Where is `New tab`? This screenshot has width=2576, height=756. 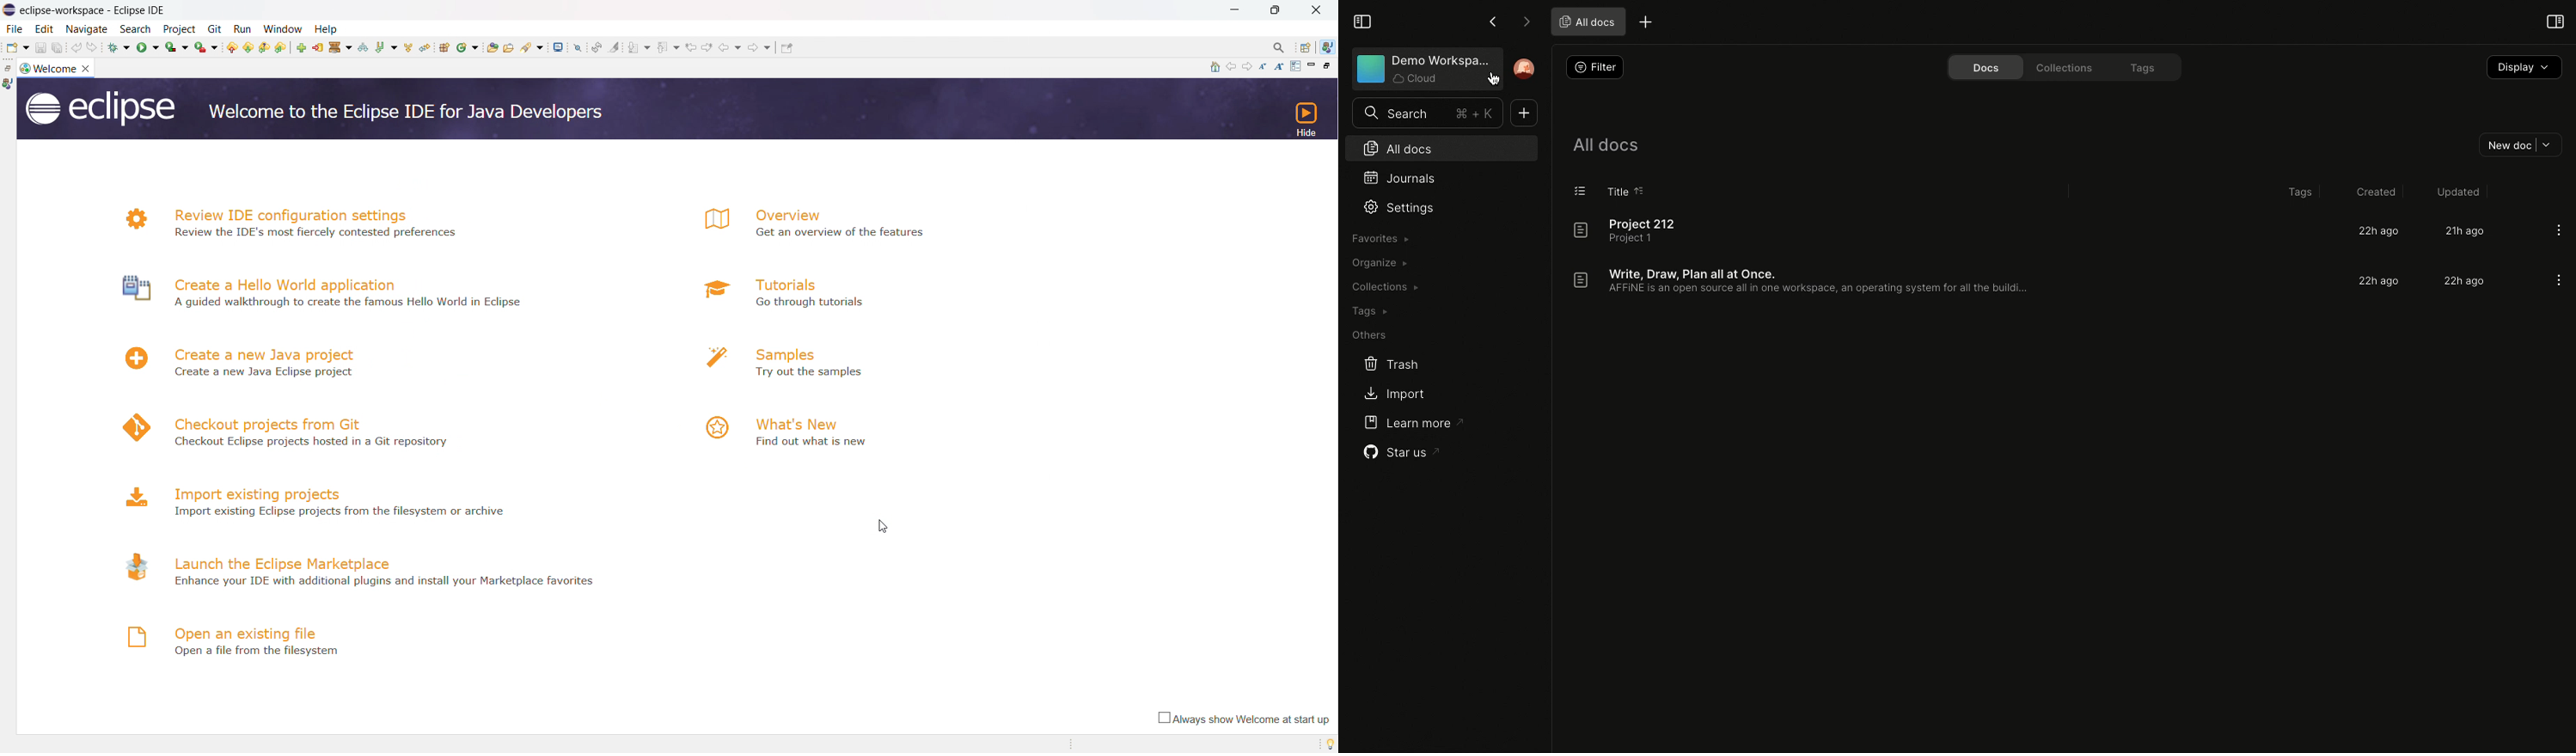 New tab is located at coordinates (1646, 21).